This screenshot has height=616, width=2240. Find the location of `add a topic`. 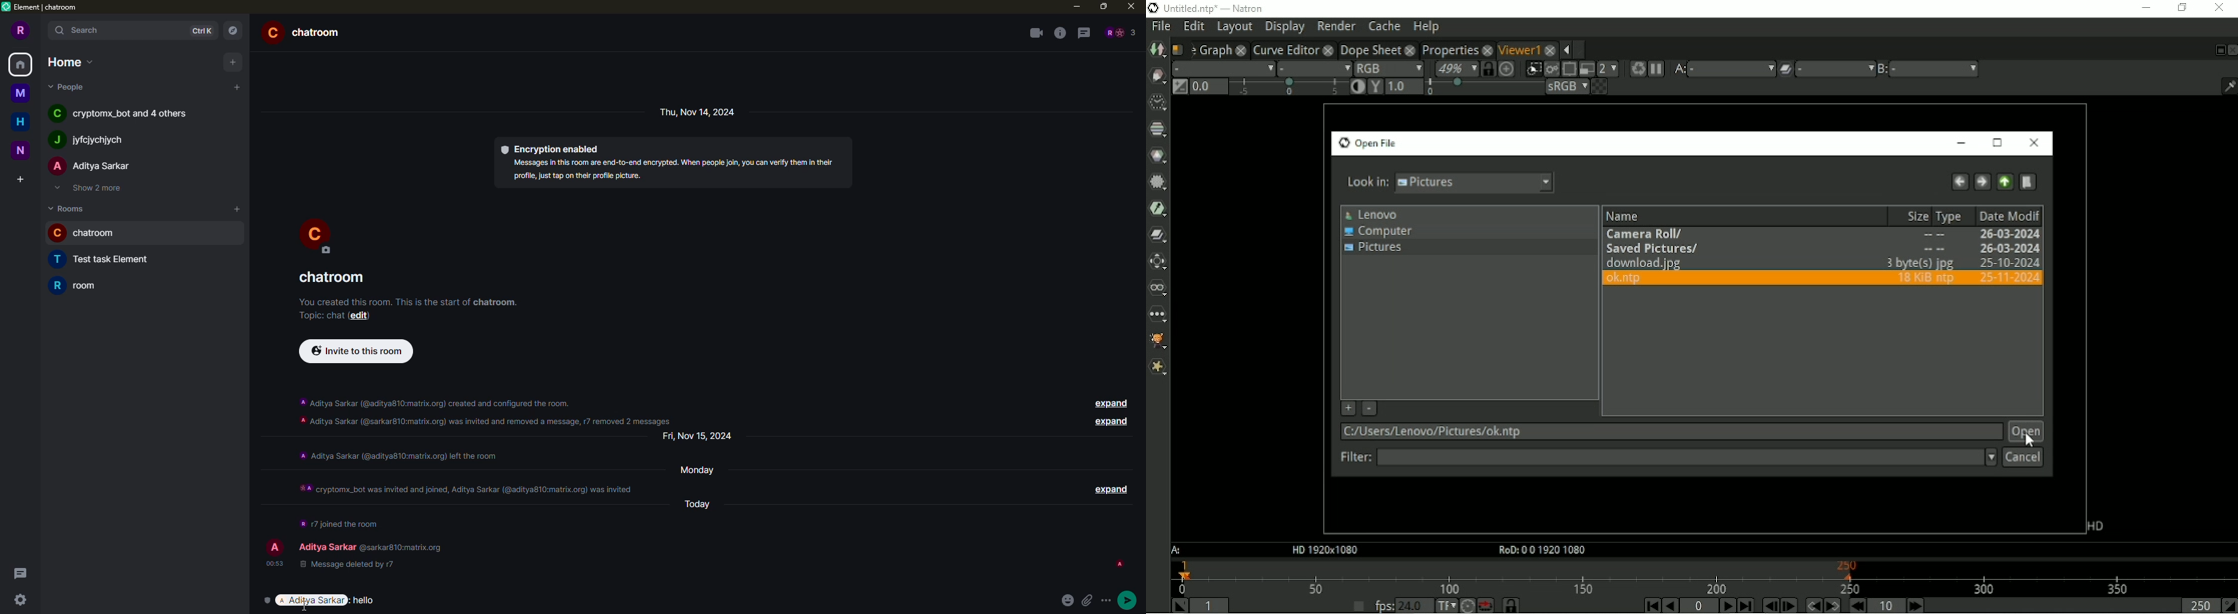

add a topic is located at coordinates (318, 315).